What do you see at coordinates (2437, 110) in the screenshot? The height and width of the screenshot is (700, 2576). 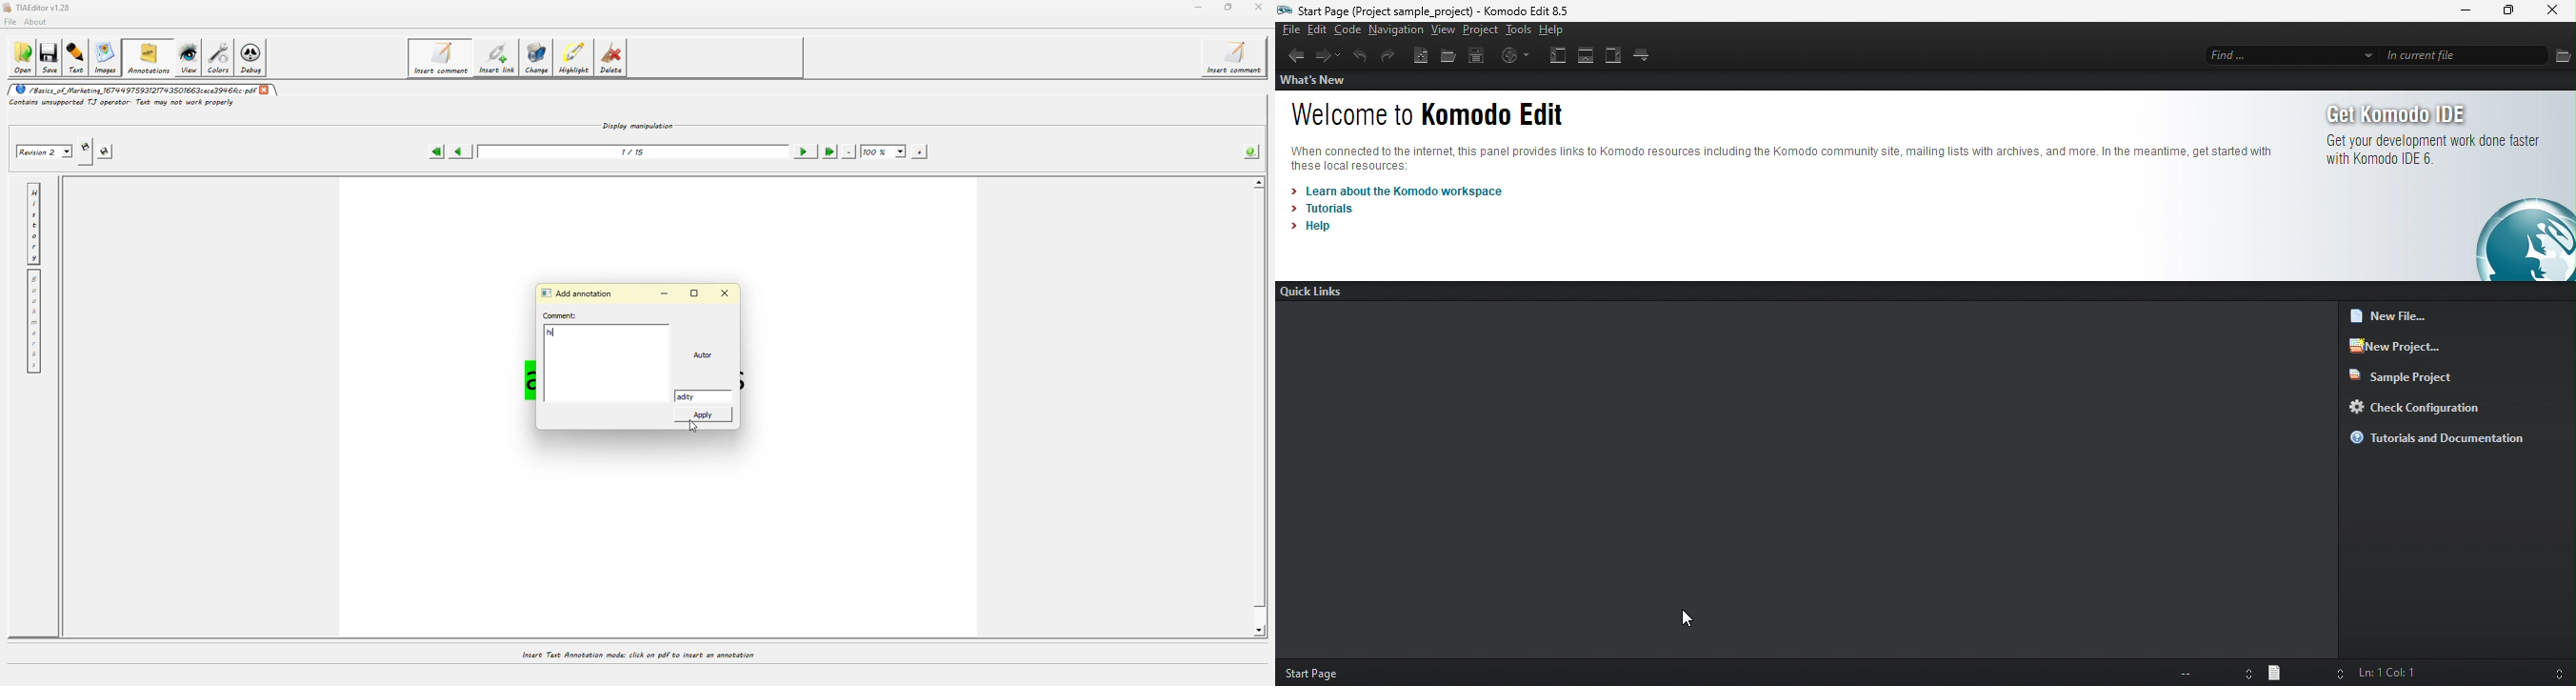 I see `get komodo ide` at bounding box center [2437, 110].